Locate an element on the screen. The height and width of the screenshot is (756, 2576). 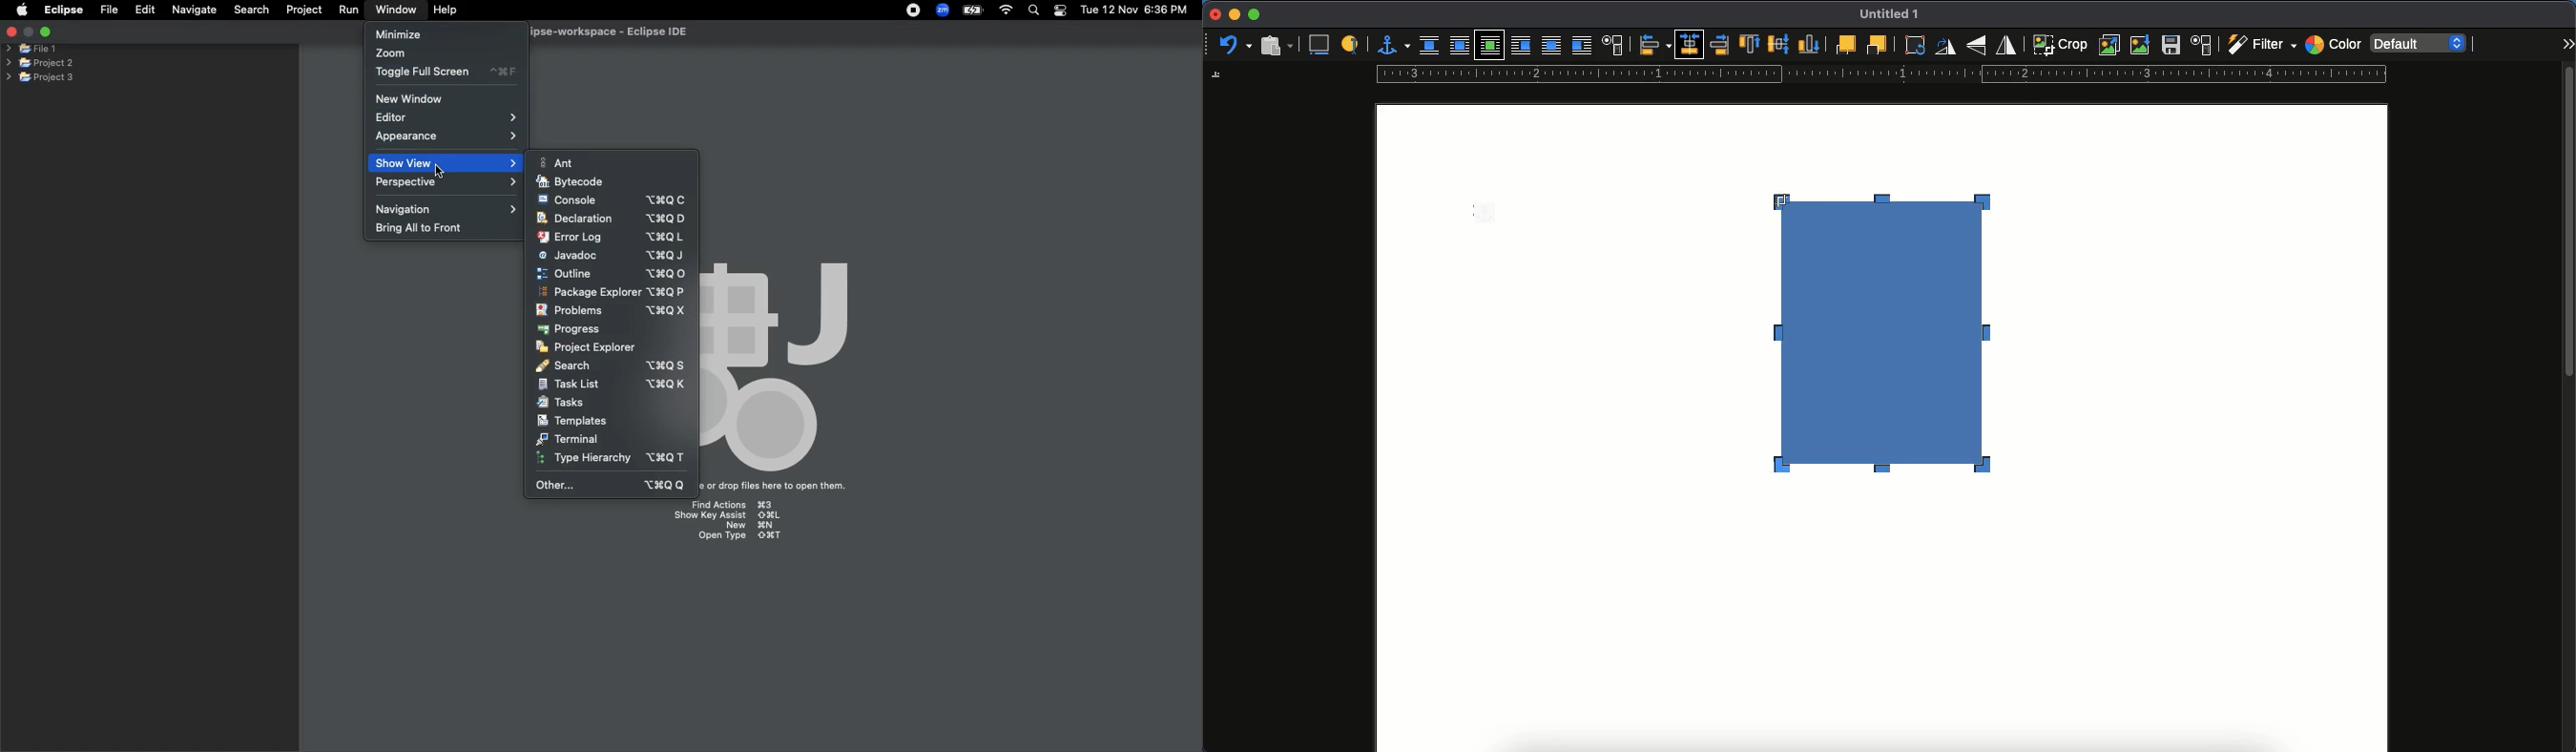
guide is located at coordinates (1880, 76).